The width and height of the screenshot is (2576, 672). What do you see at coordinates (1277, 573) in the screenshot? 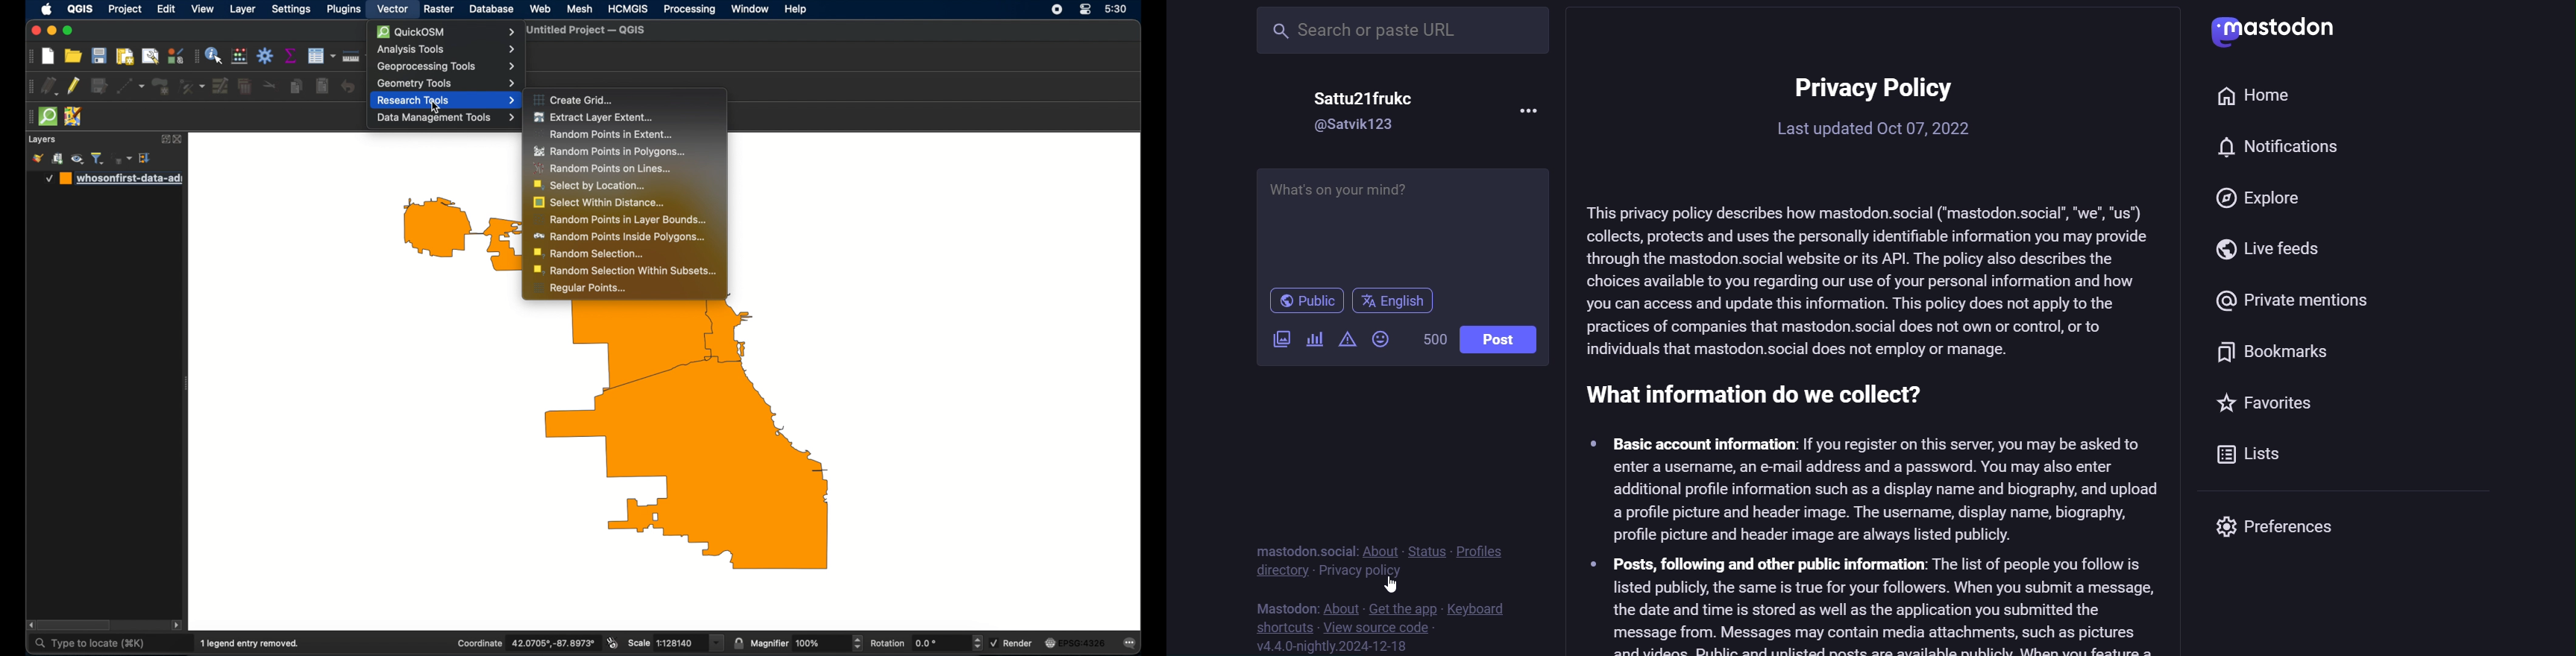
I see `directory` at bounding box center [1277, 573].